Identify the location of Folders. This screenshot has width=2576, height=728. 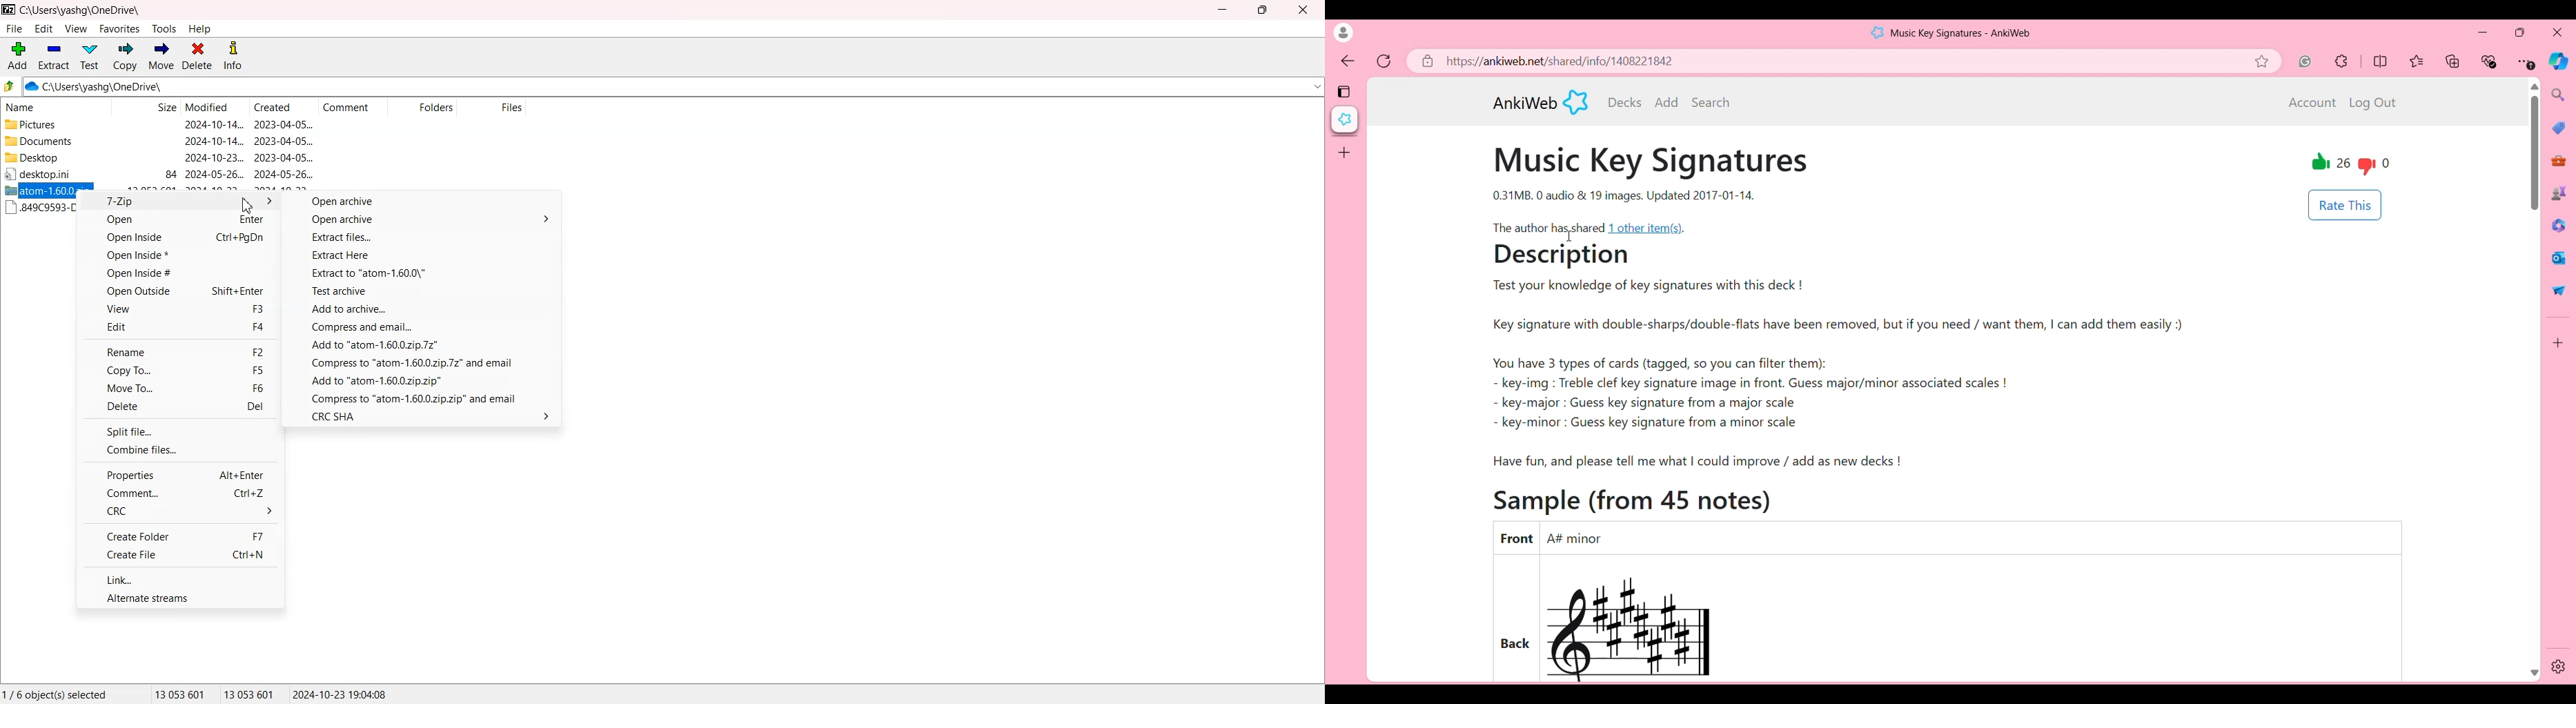
(422, 108).